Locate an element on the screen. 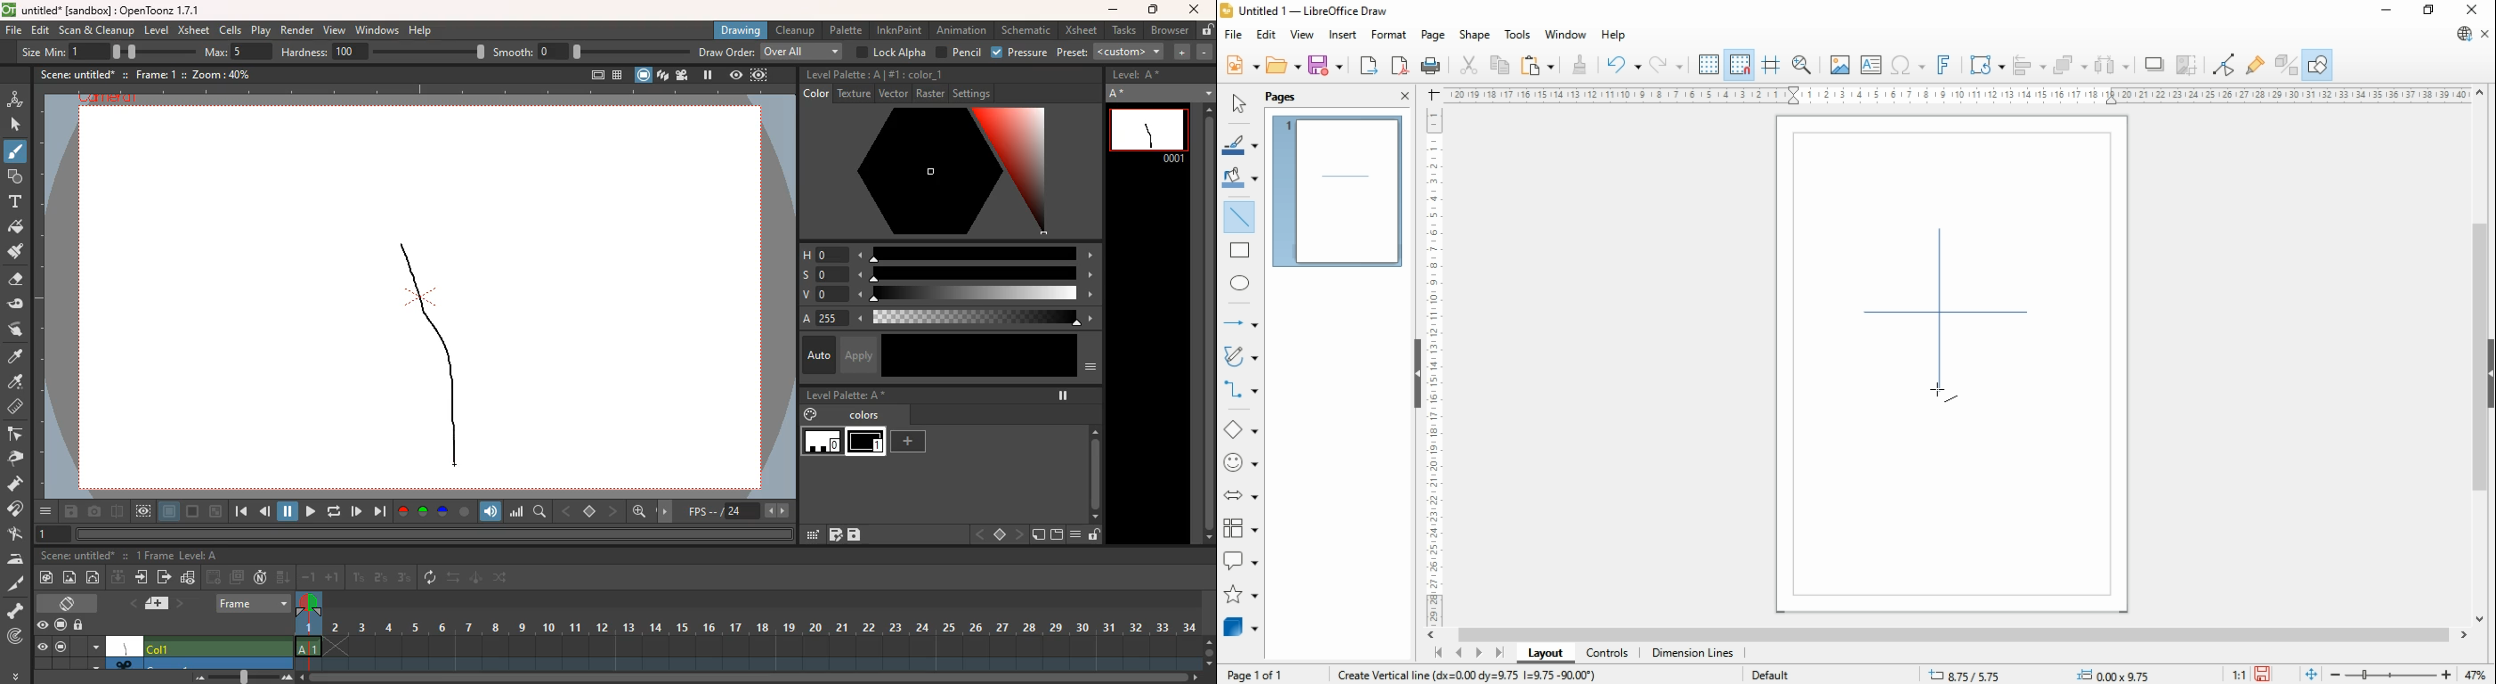 The height and width of the screenshot is (700, 2520). close document is located at coordinates (2486, 34).